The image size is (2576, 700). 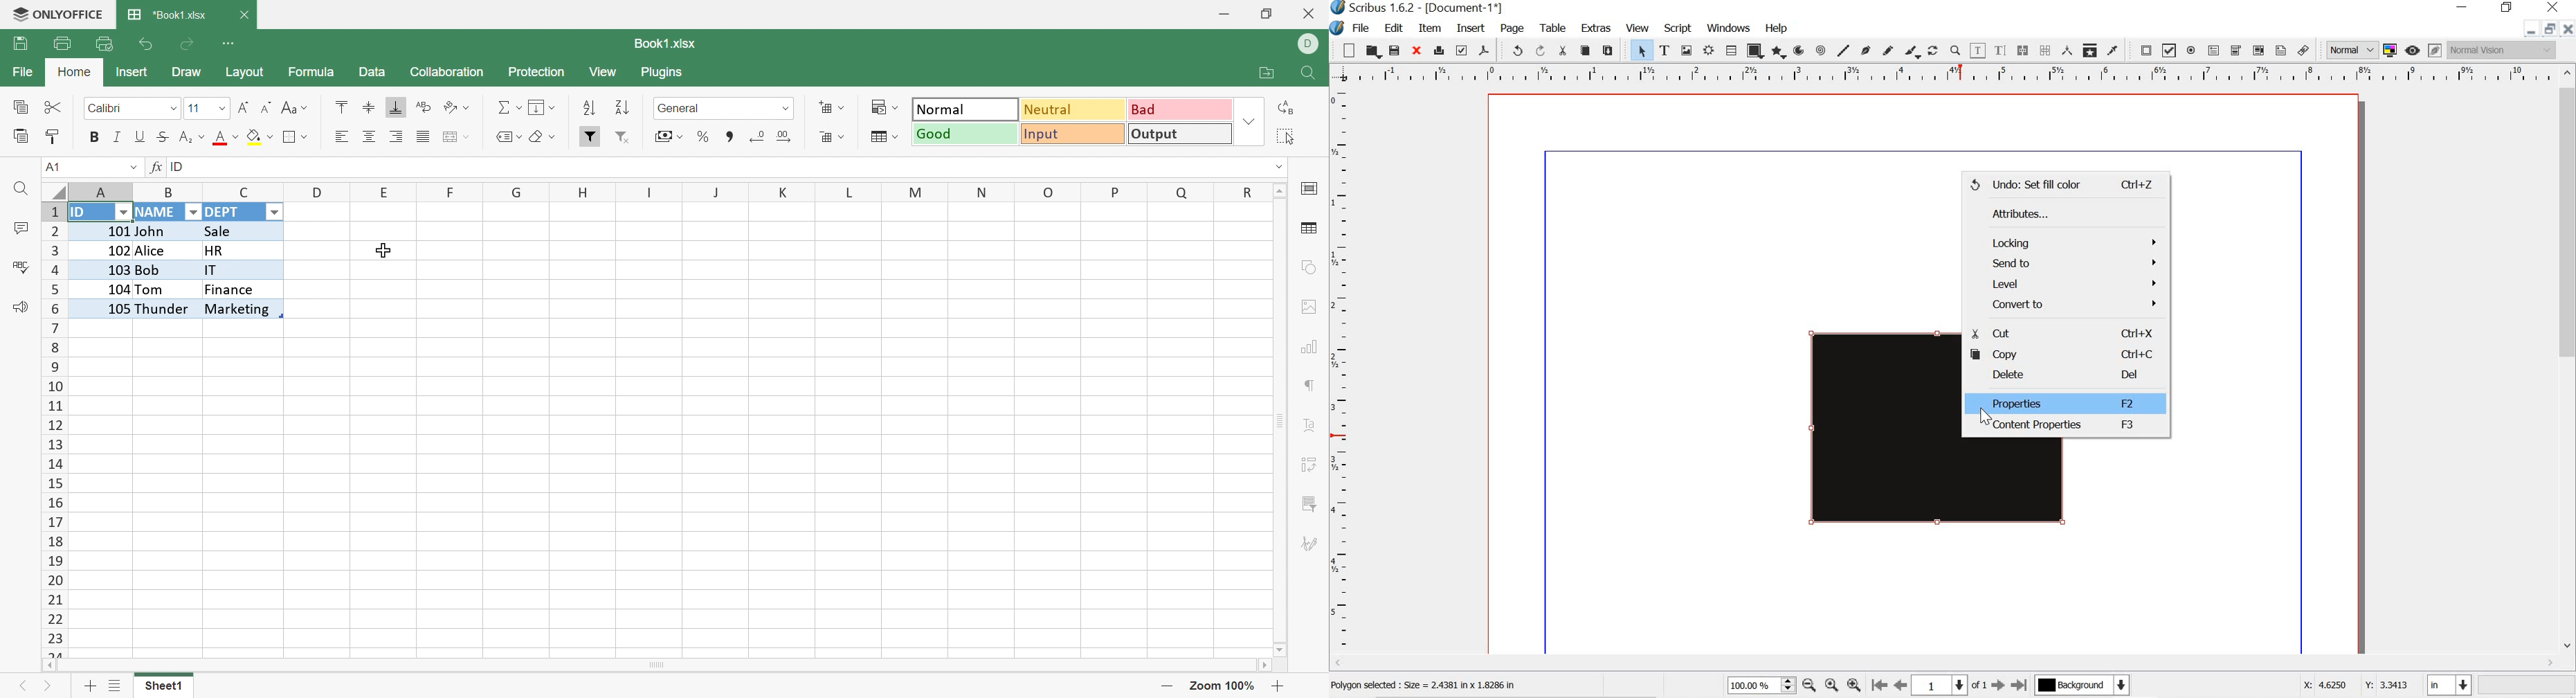 What do you see at coordinates (1339, 28) in the screenshot?
I see `scribus logo` at bounding box center [1339, 28].